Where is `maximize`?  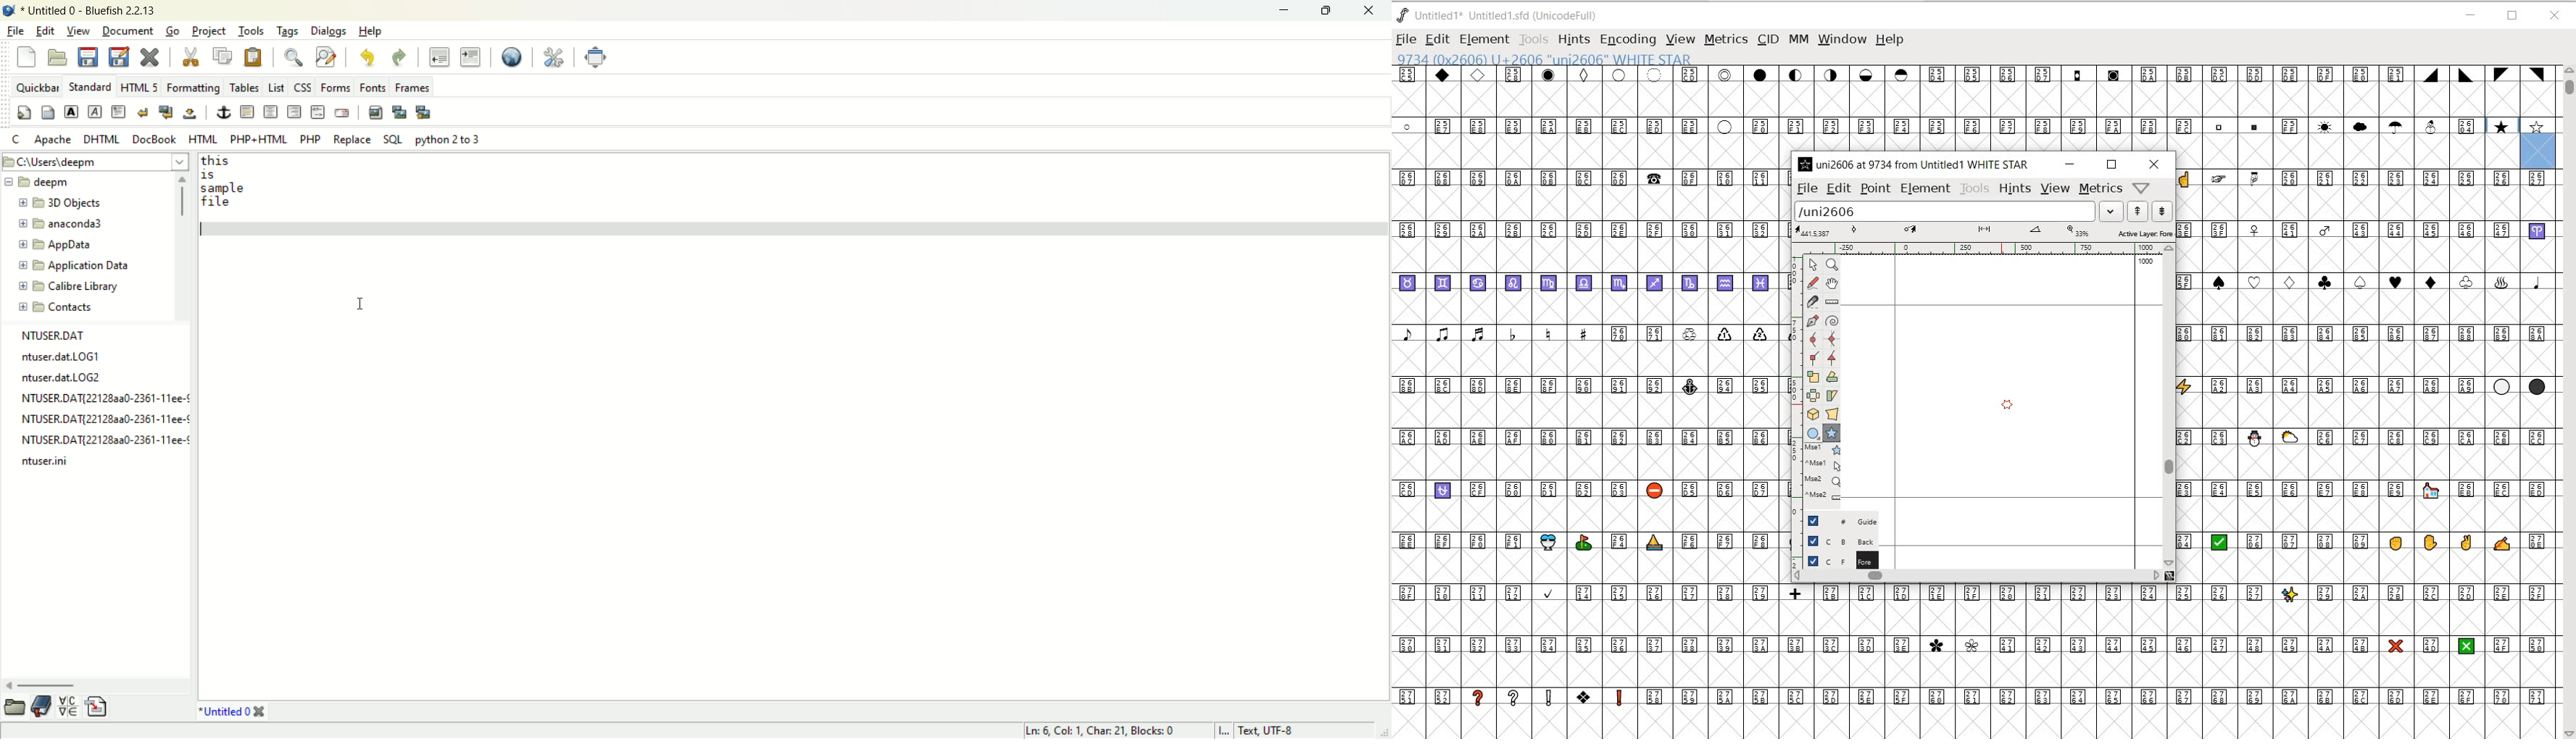 maximize is located at coordinates (1323, 12).